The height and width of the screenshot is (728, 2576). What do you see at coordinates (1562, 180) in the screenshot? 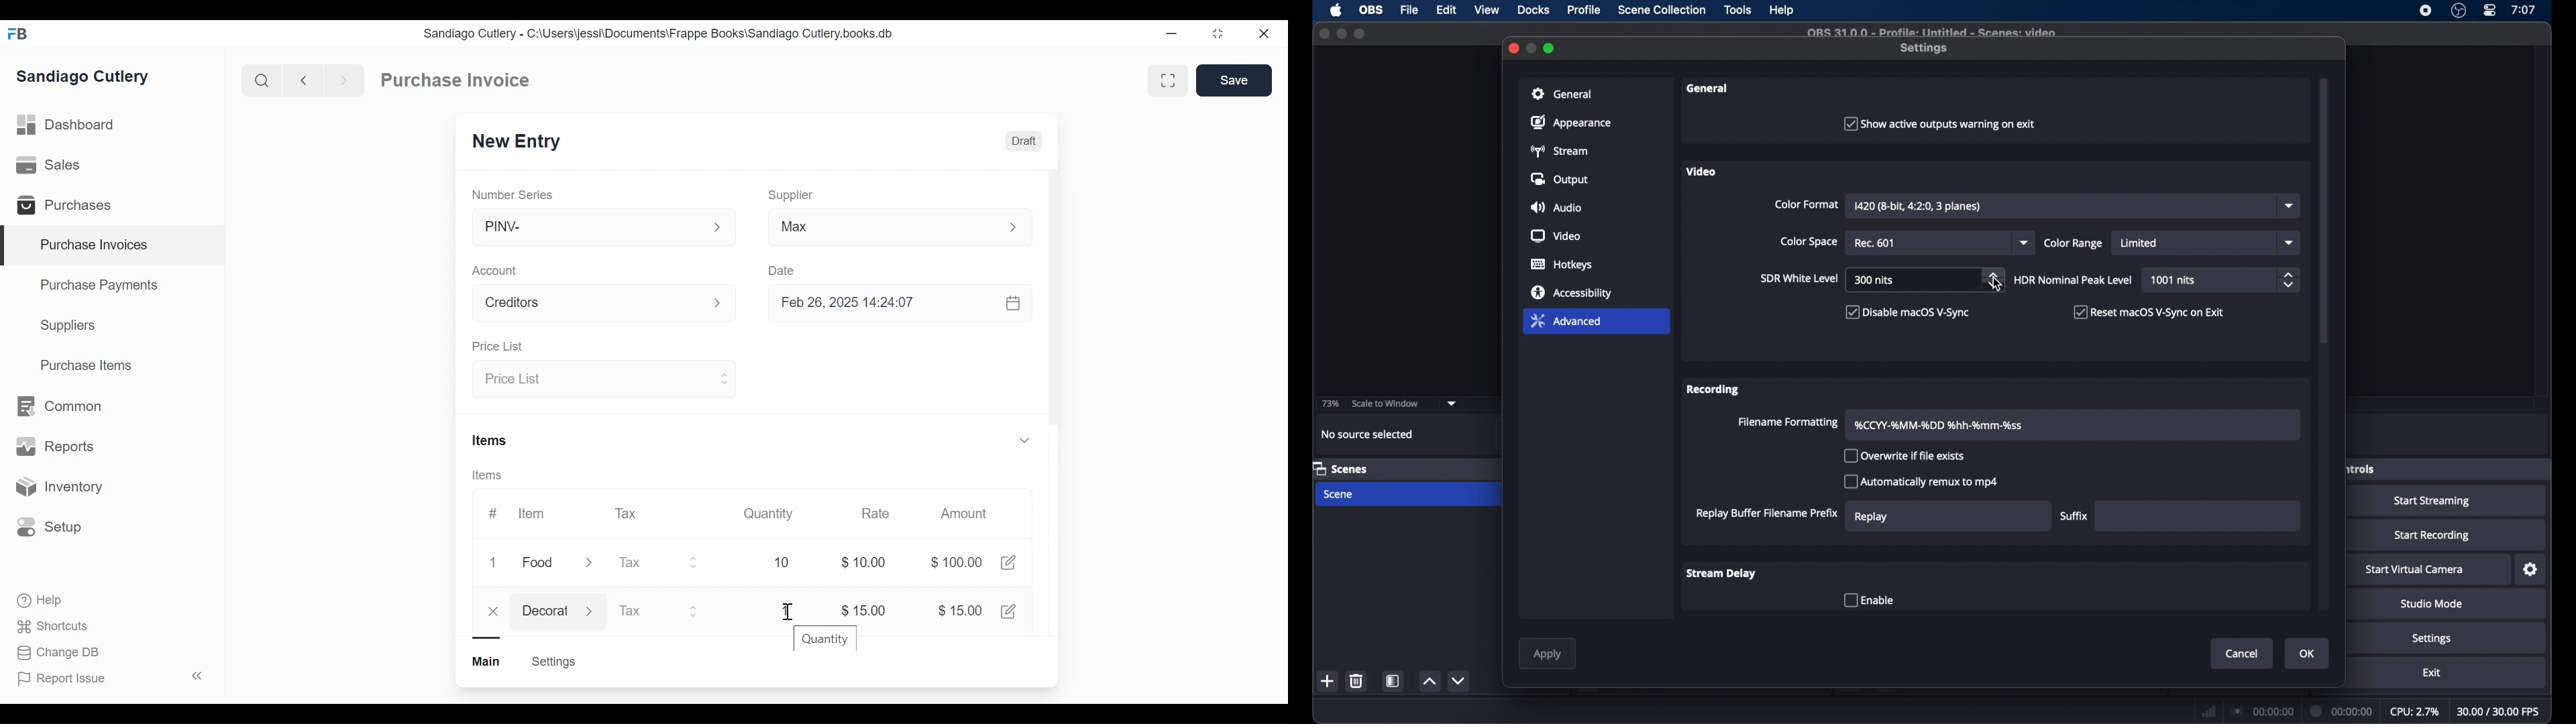
I see `output` at bounding box center [1562, 180].